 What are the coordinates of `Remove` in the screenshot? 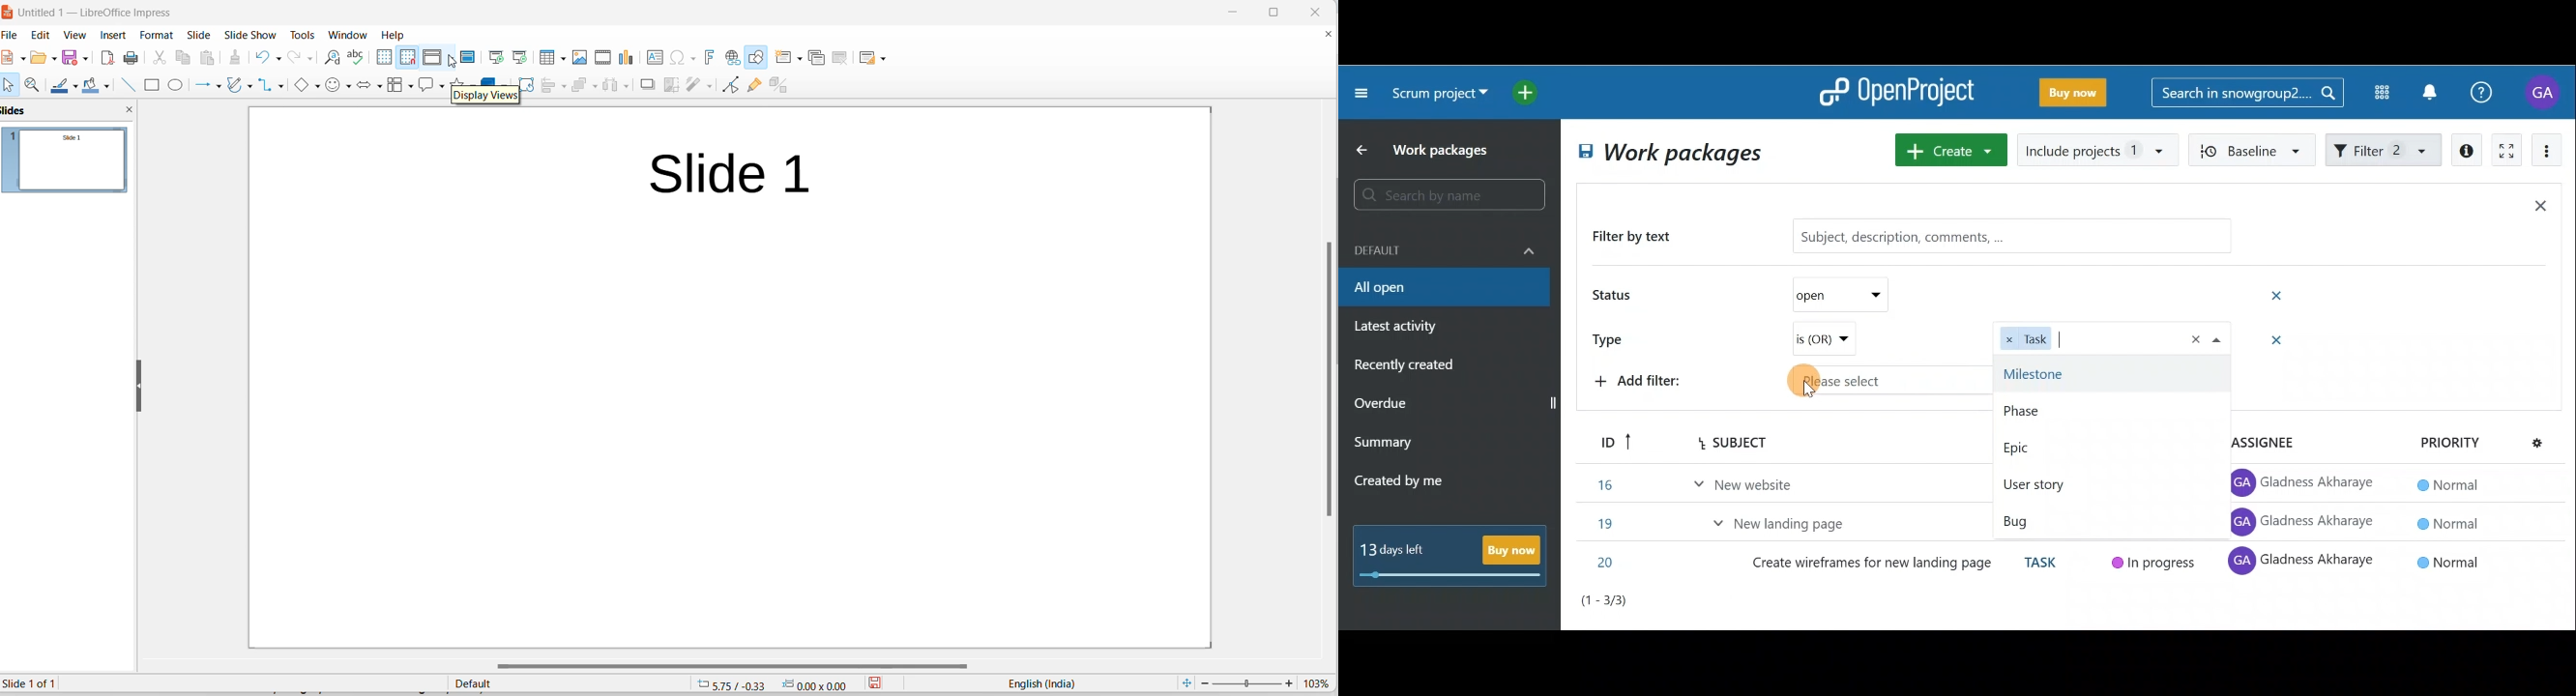 It's located at (2278, 295).